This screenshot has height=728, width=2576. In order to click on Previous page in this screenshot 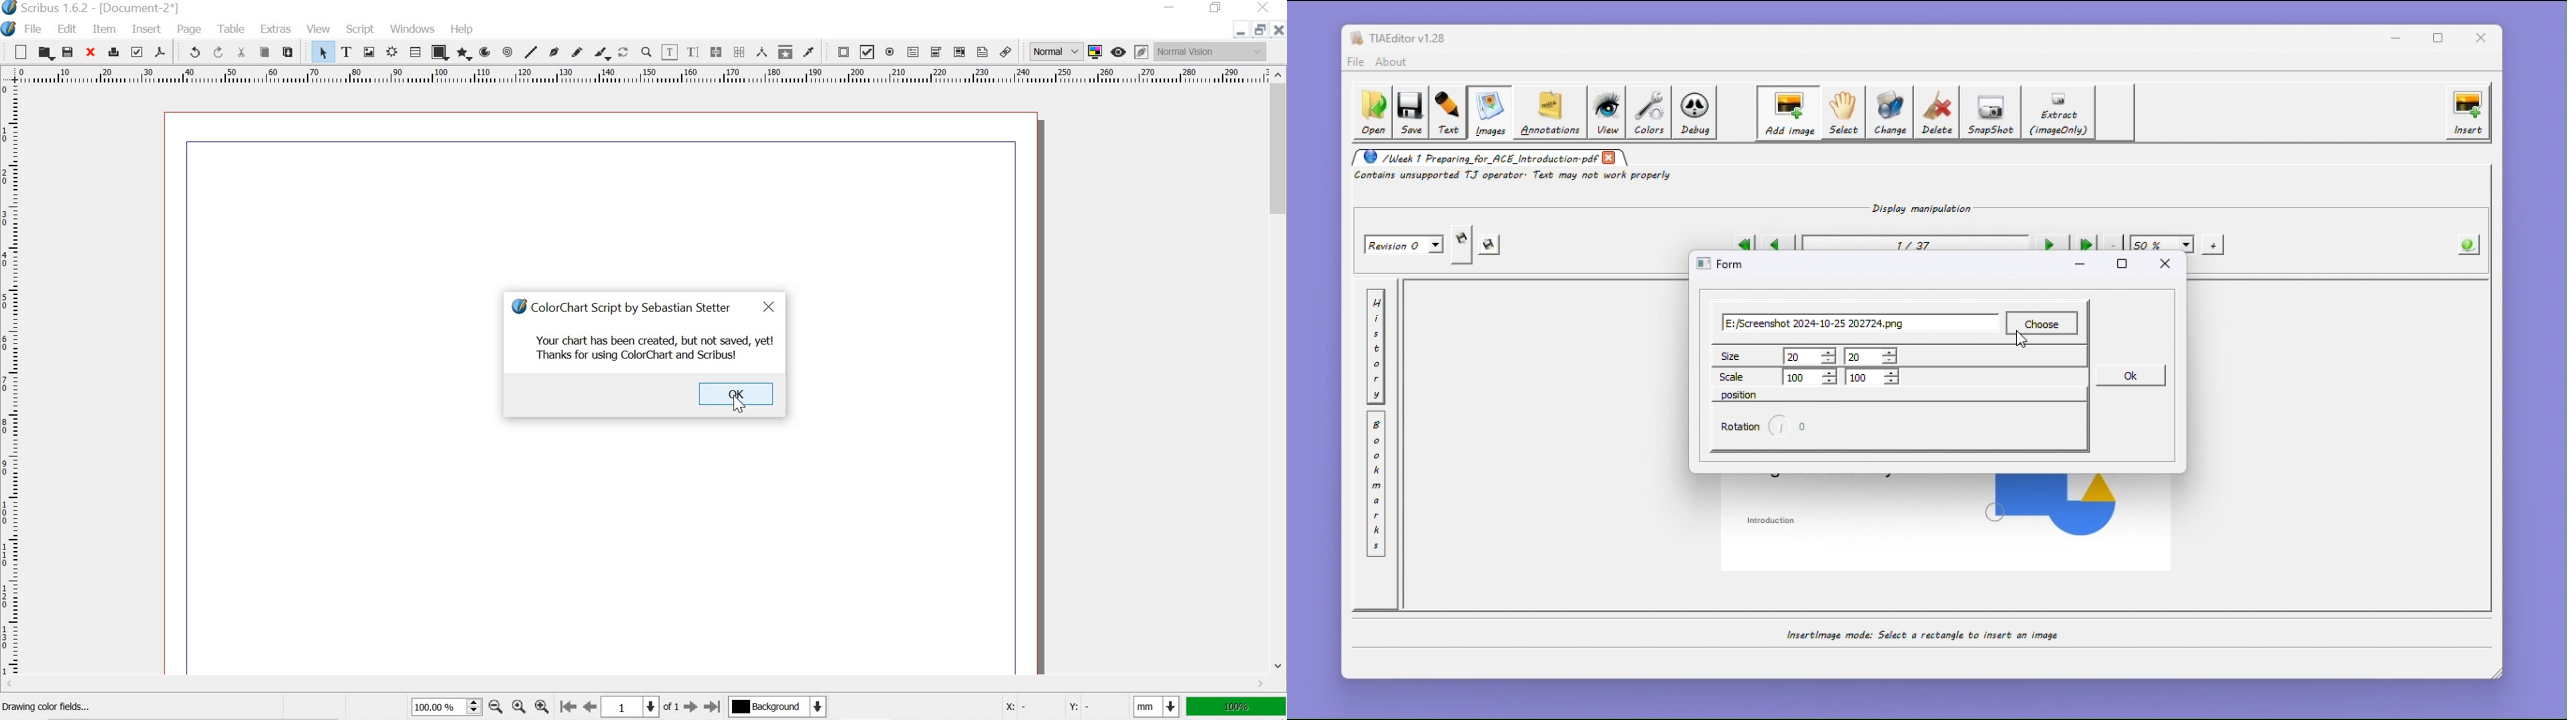, I will do `click(589, 705)`.